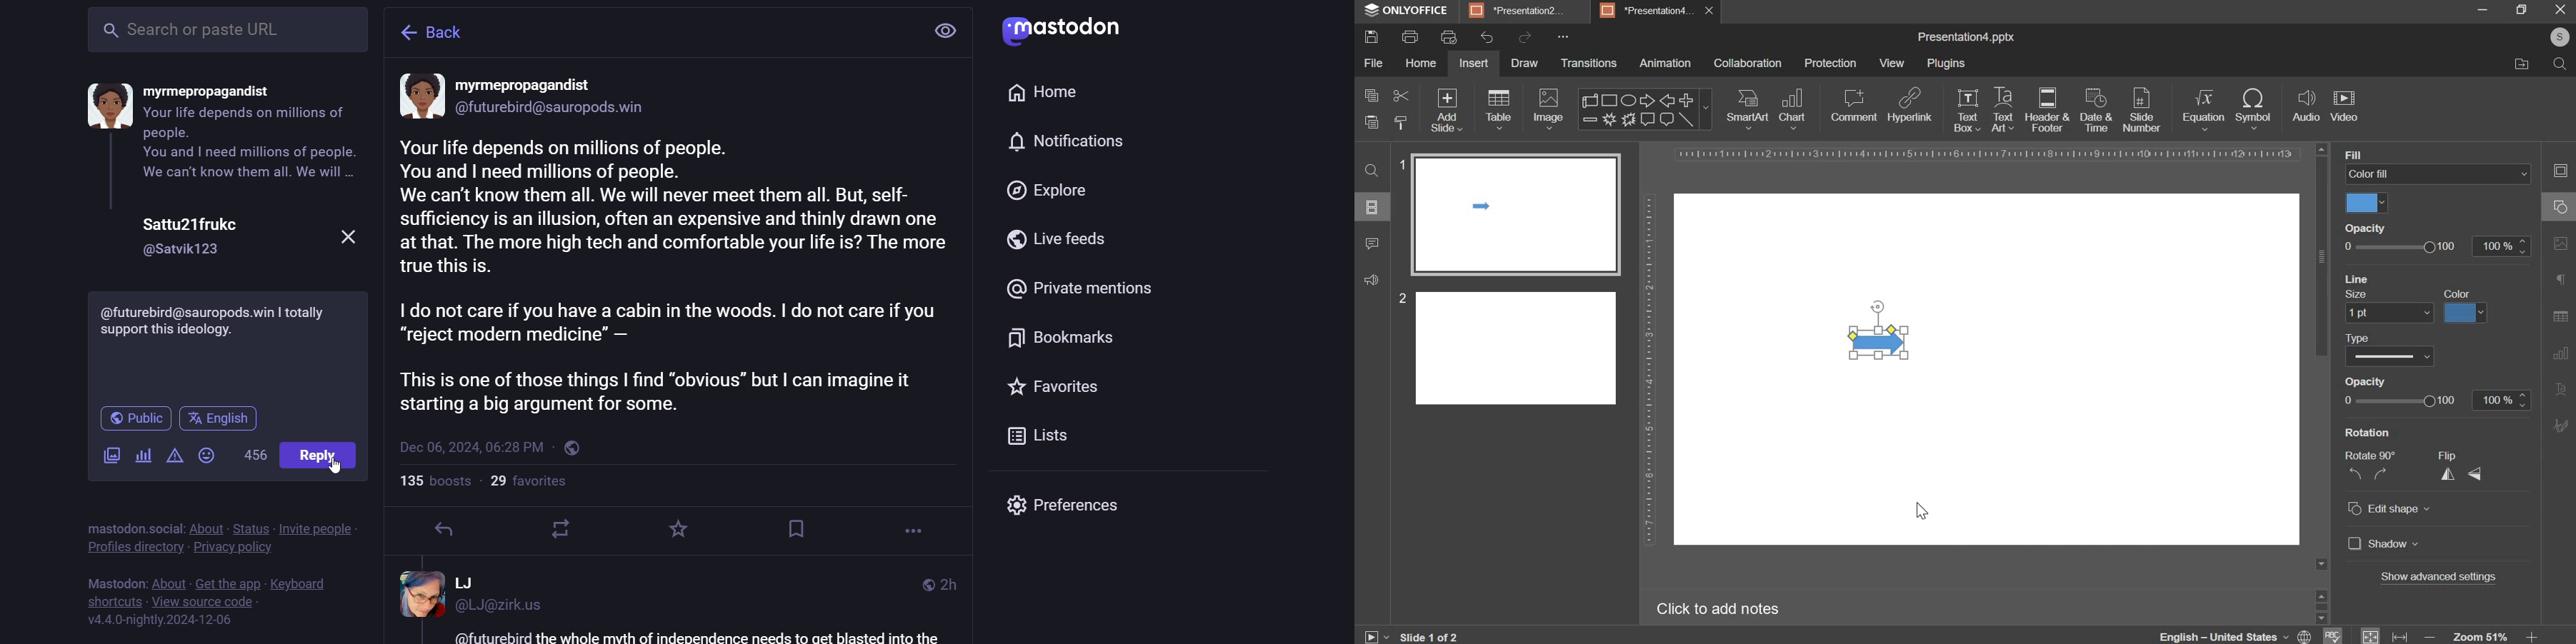  What do you see at coordinates (1831, 64) in the screenshot?
I see `protection` at bounding box center [1831, 64].